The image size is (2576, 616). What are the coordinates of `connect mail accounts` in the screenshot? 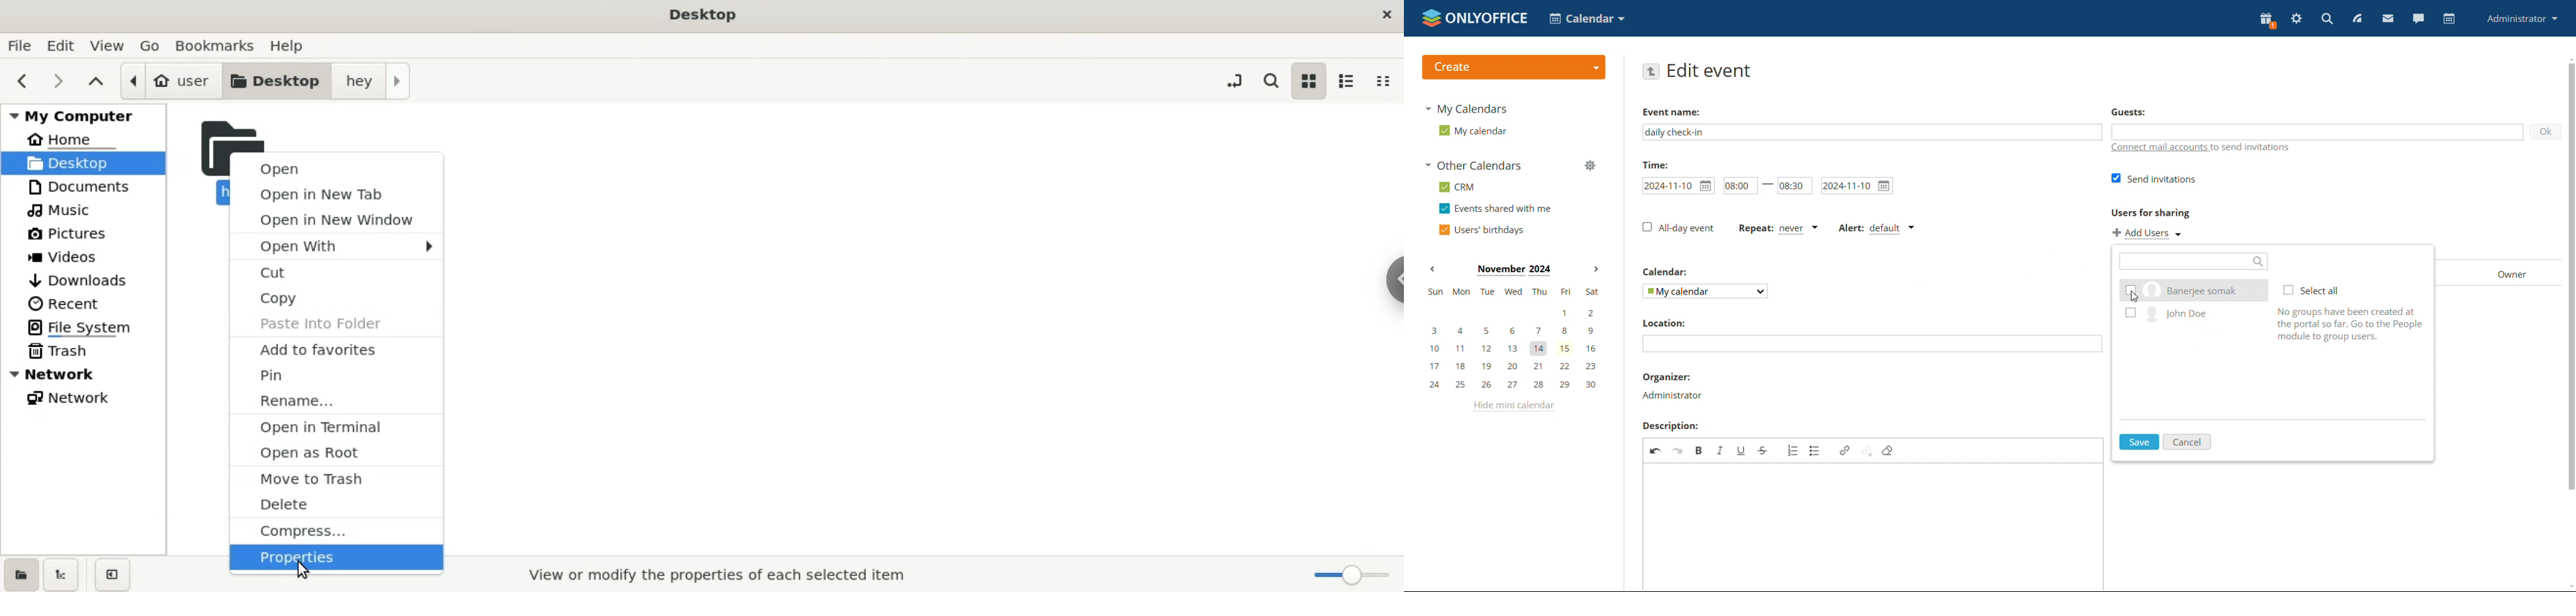 It's located at (2201, 150).